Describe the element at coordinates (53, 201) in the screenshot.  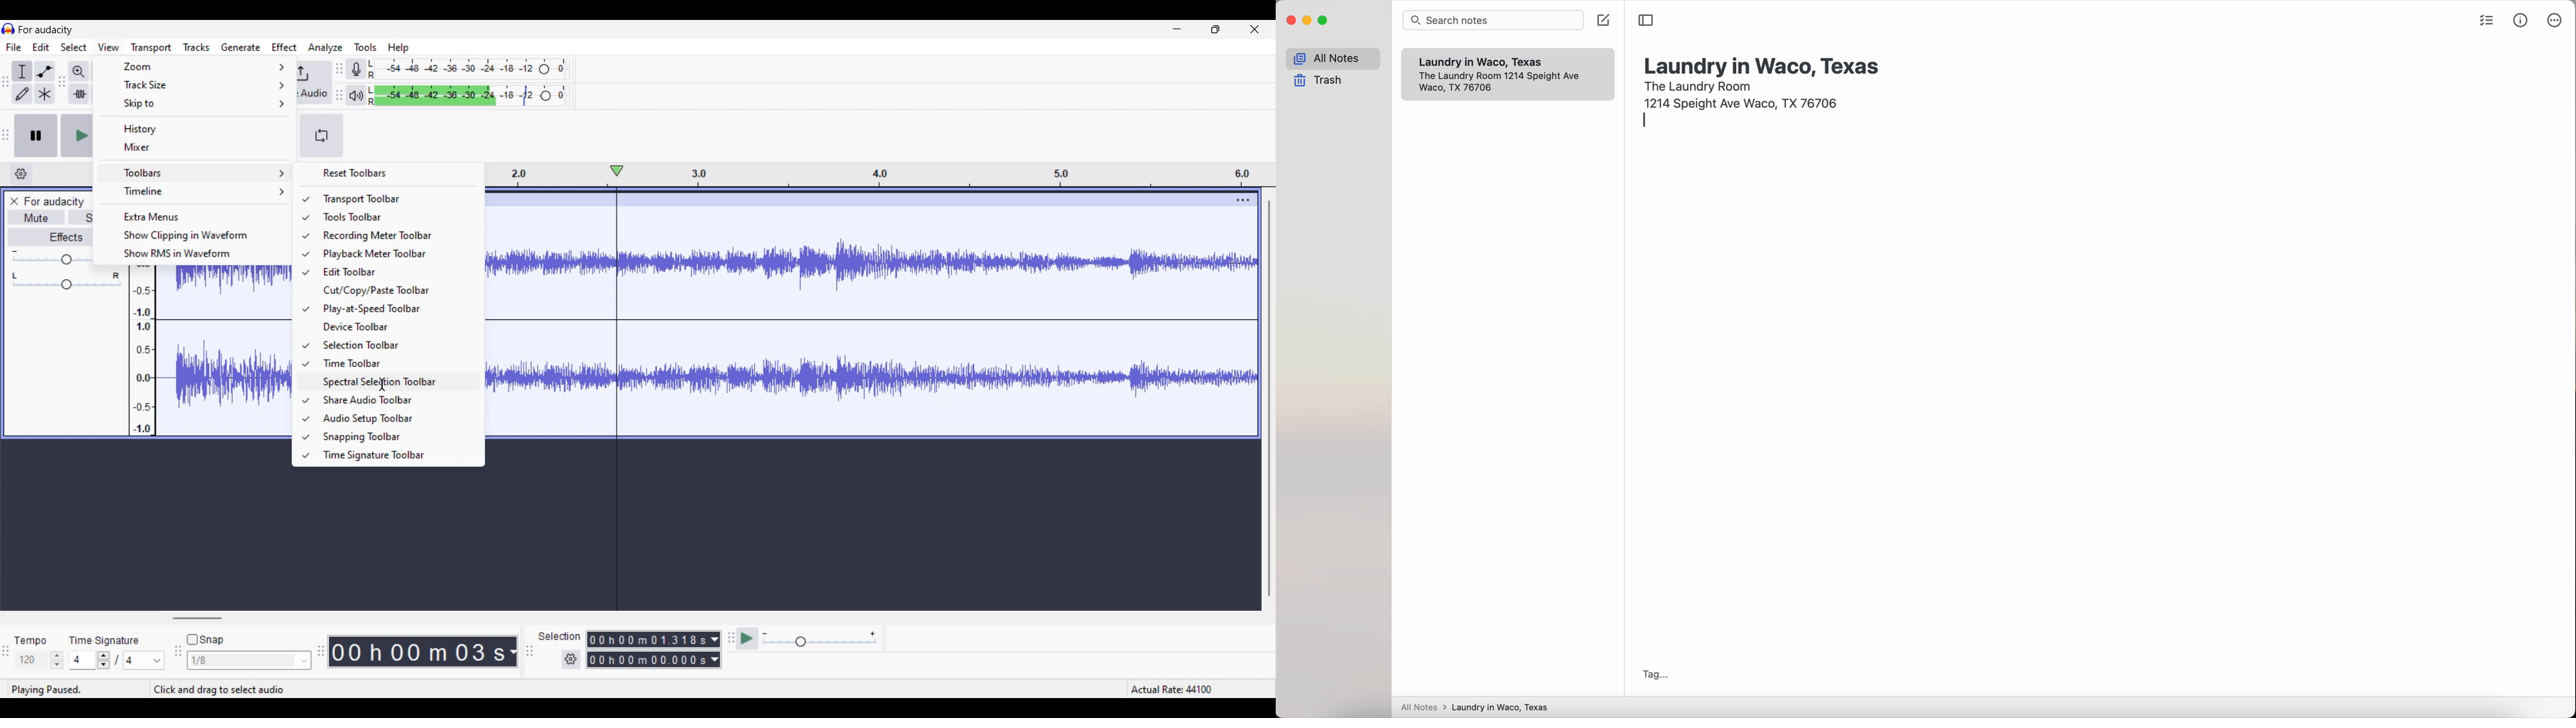
I see `Project name` at that location.